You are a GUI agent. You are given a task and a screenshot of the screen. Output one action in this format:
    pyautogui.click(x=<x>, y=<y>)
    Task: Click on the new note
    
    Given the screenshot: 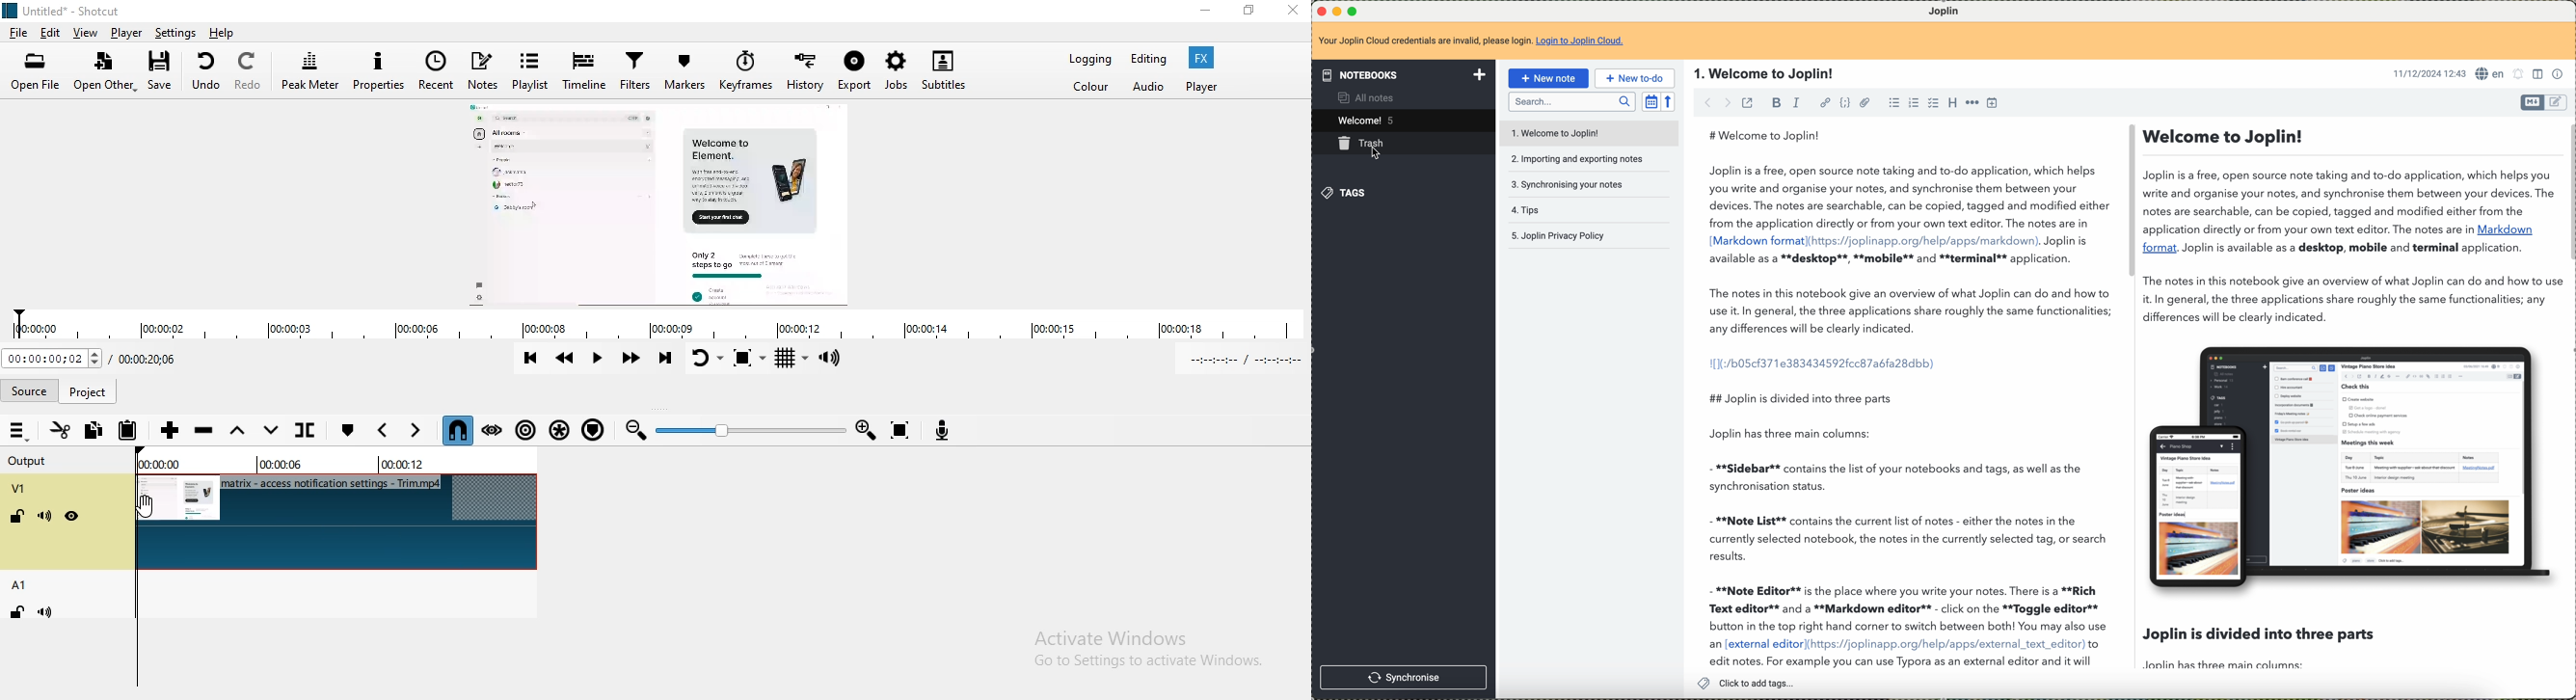 What is the action you would take?
    pyautogui.click(x=1548, y=78)
    